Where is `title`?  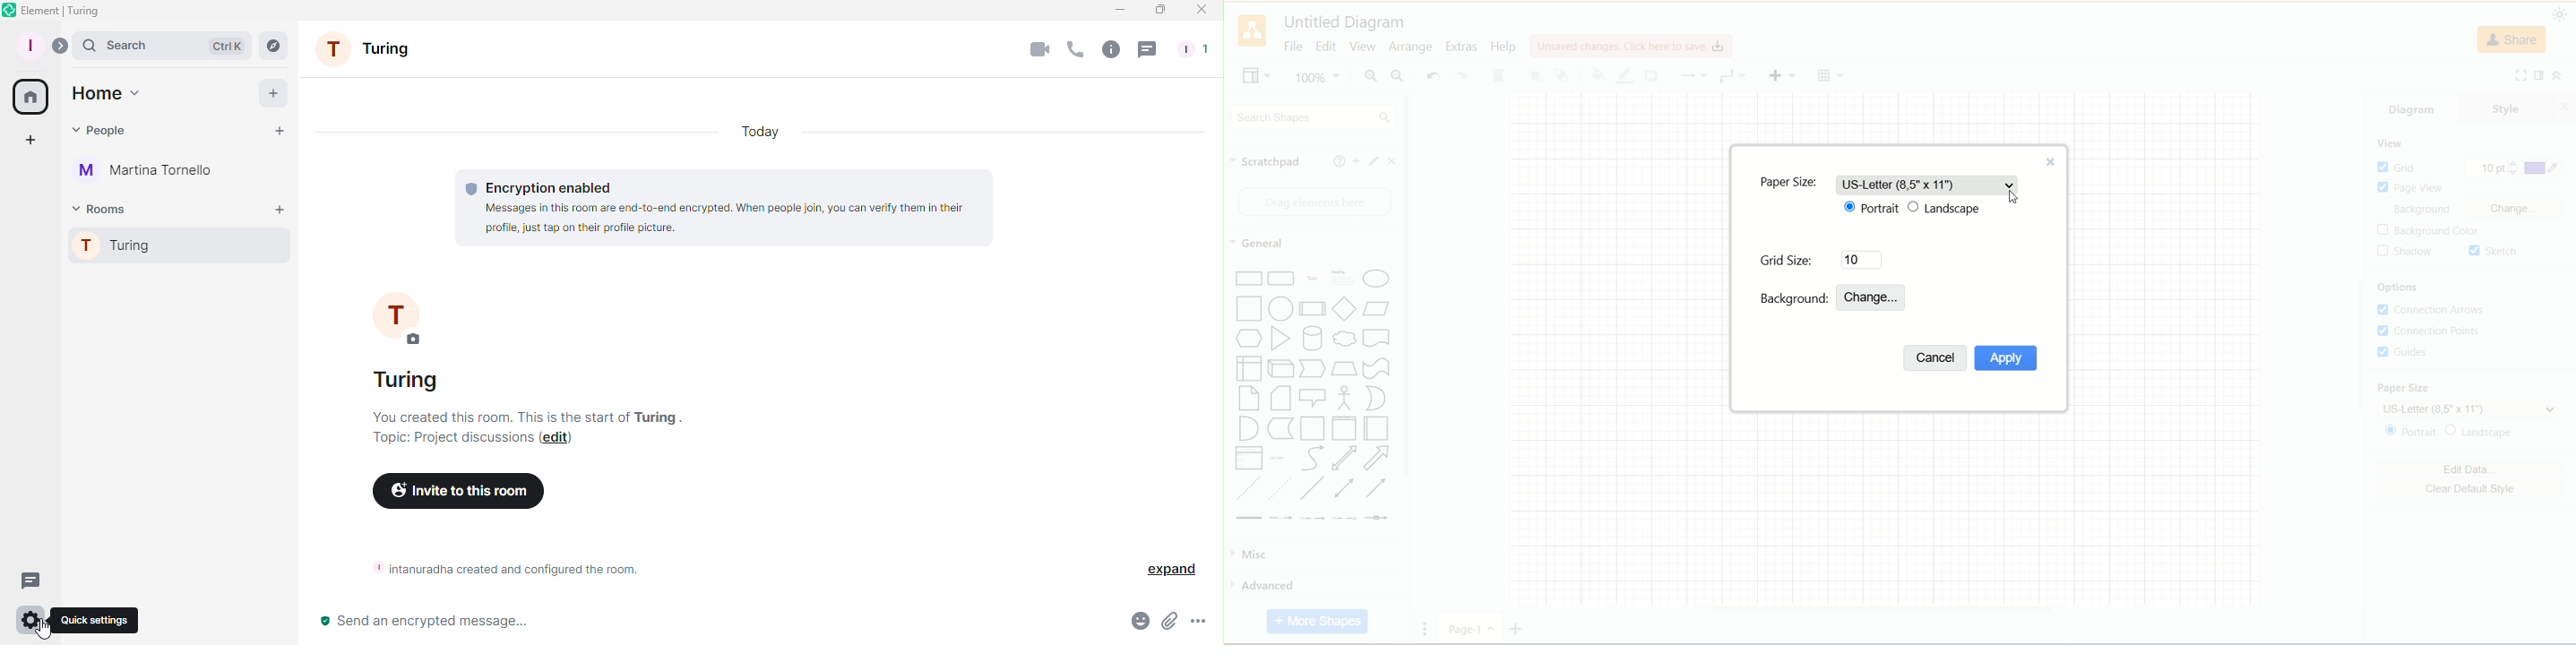 title is located at coordinates (1342, 20).